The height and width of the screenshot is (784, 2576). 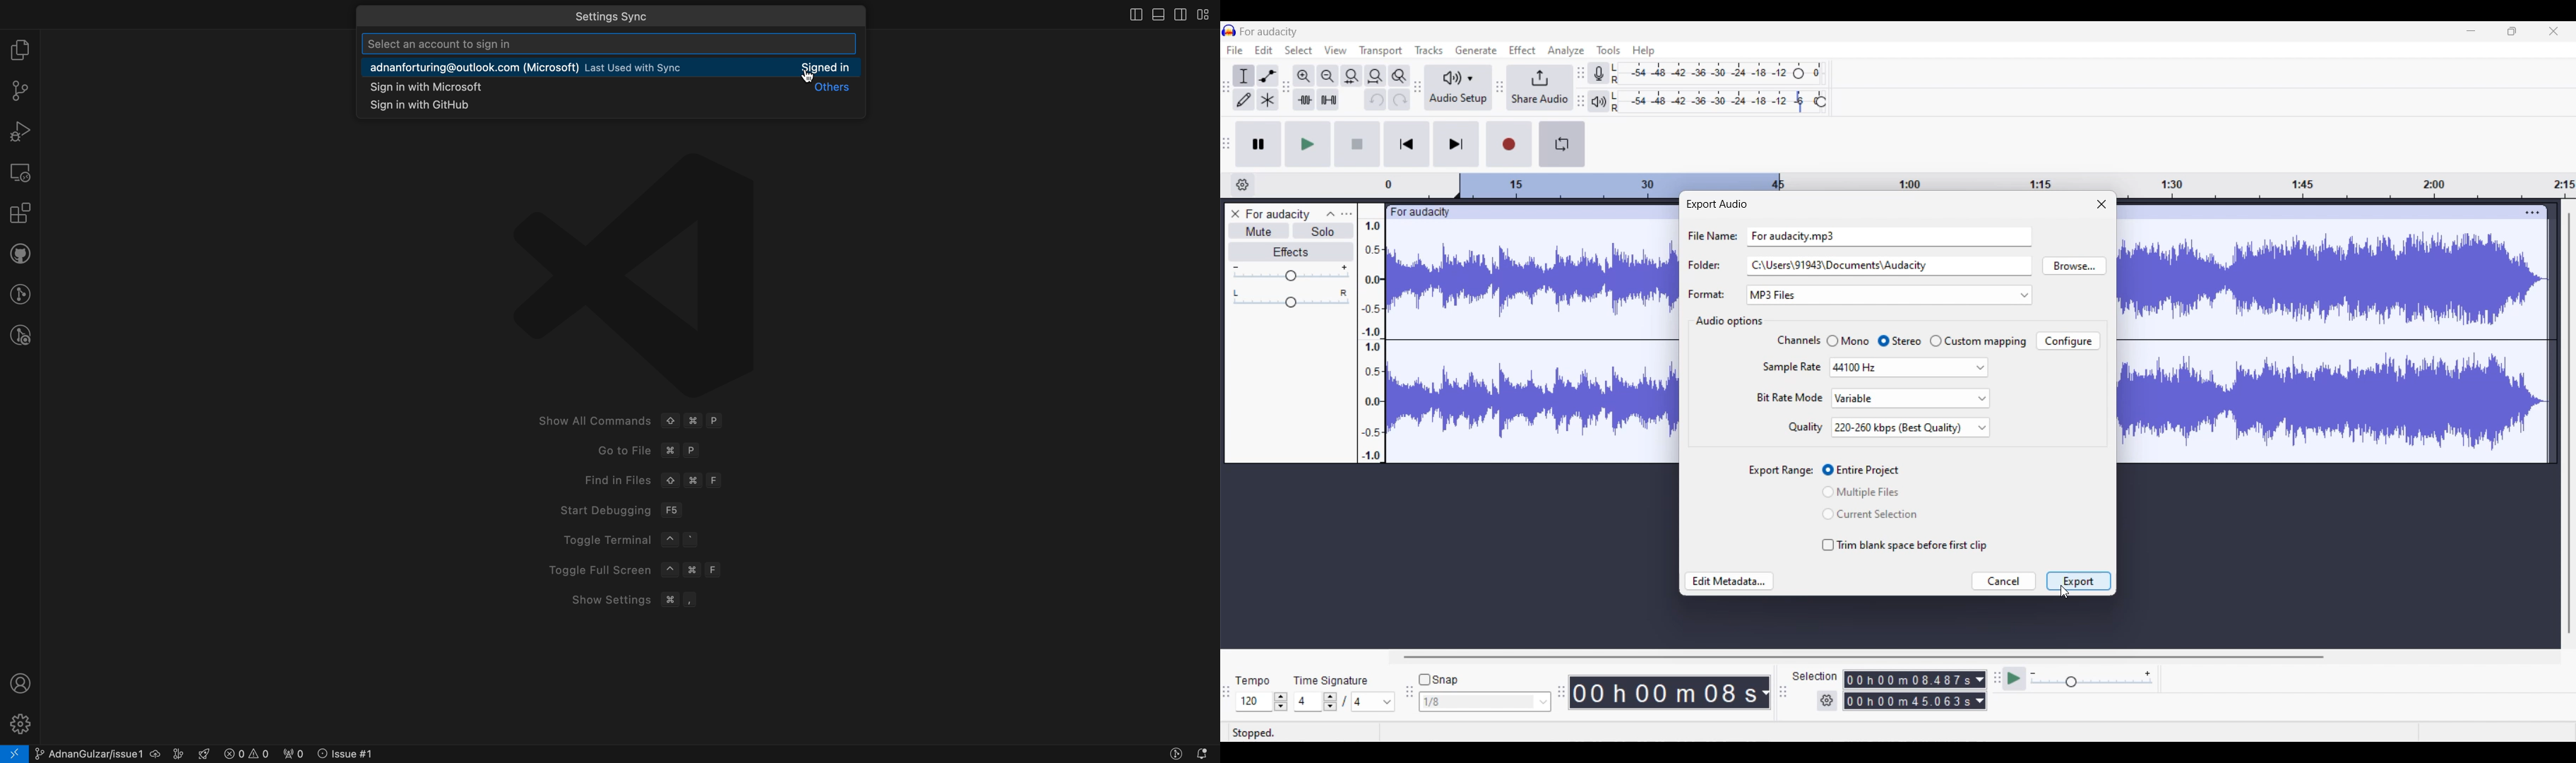 I want to click on Track name - For audacity, so click(x=1279, y=214).